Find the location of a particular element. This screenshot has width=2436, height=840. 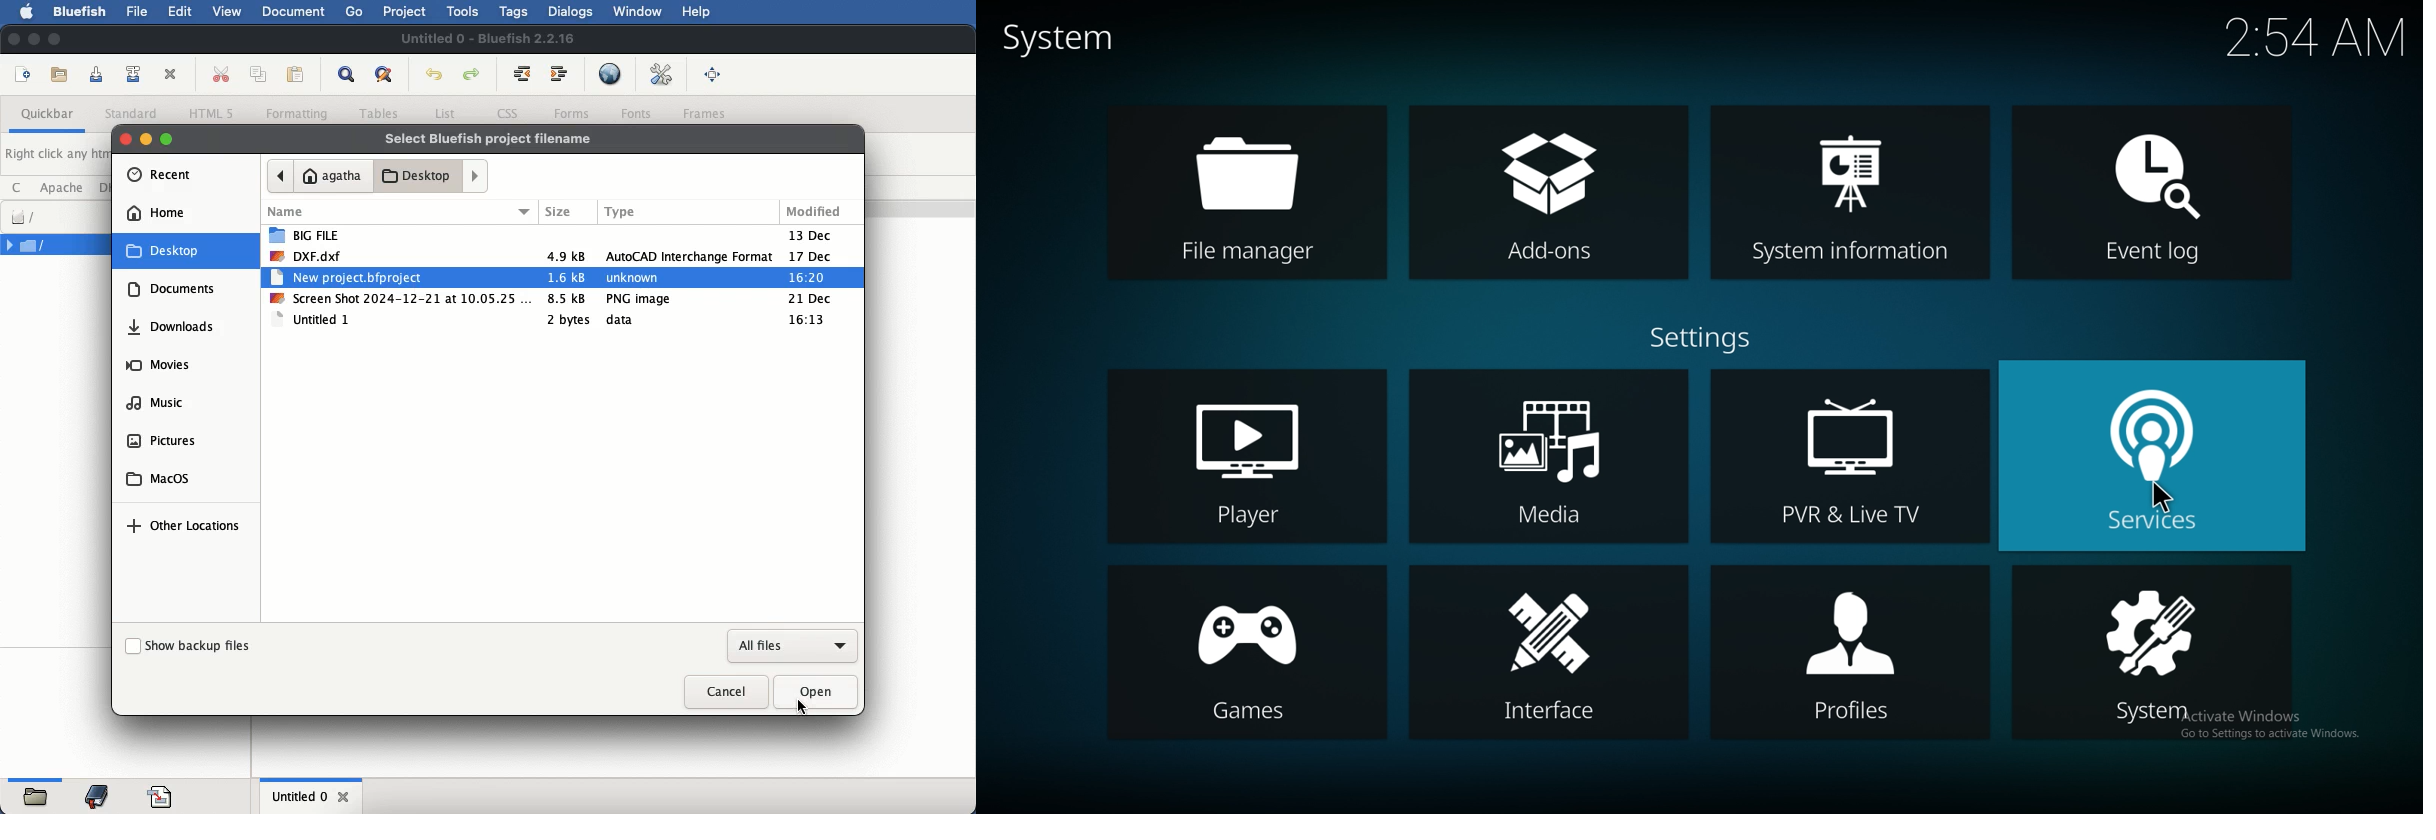

close is located at coordinates (346, 800).